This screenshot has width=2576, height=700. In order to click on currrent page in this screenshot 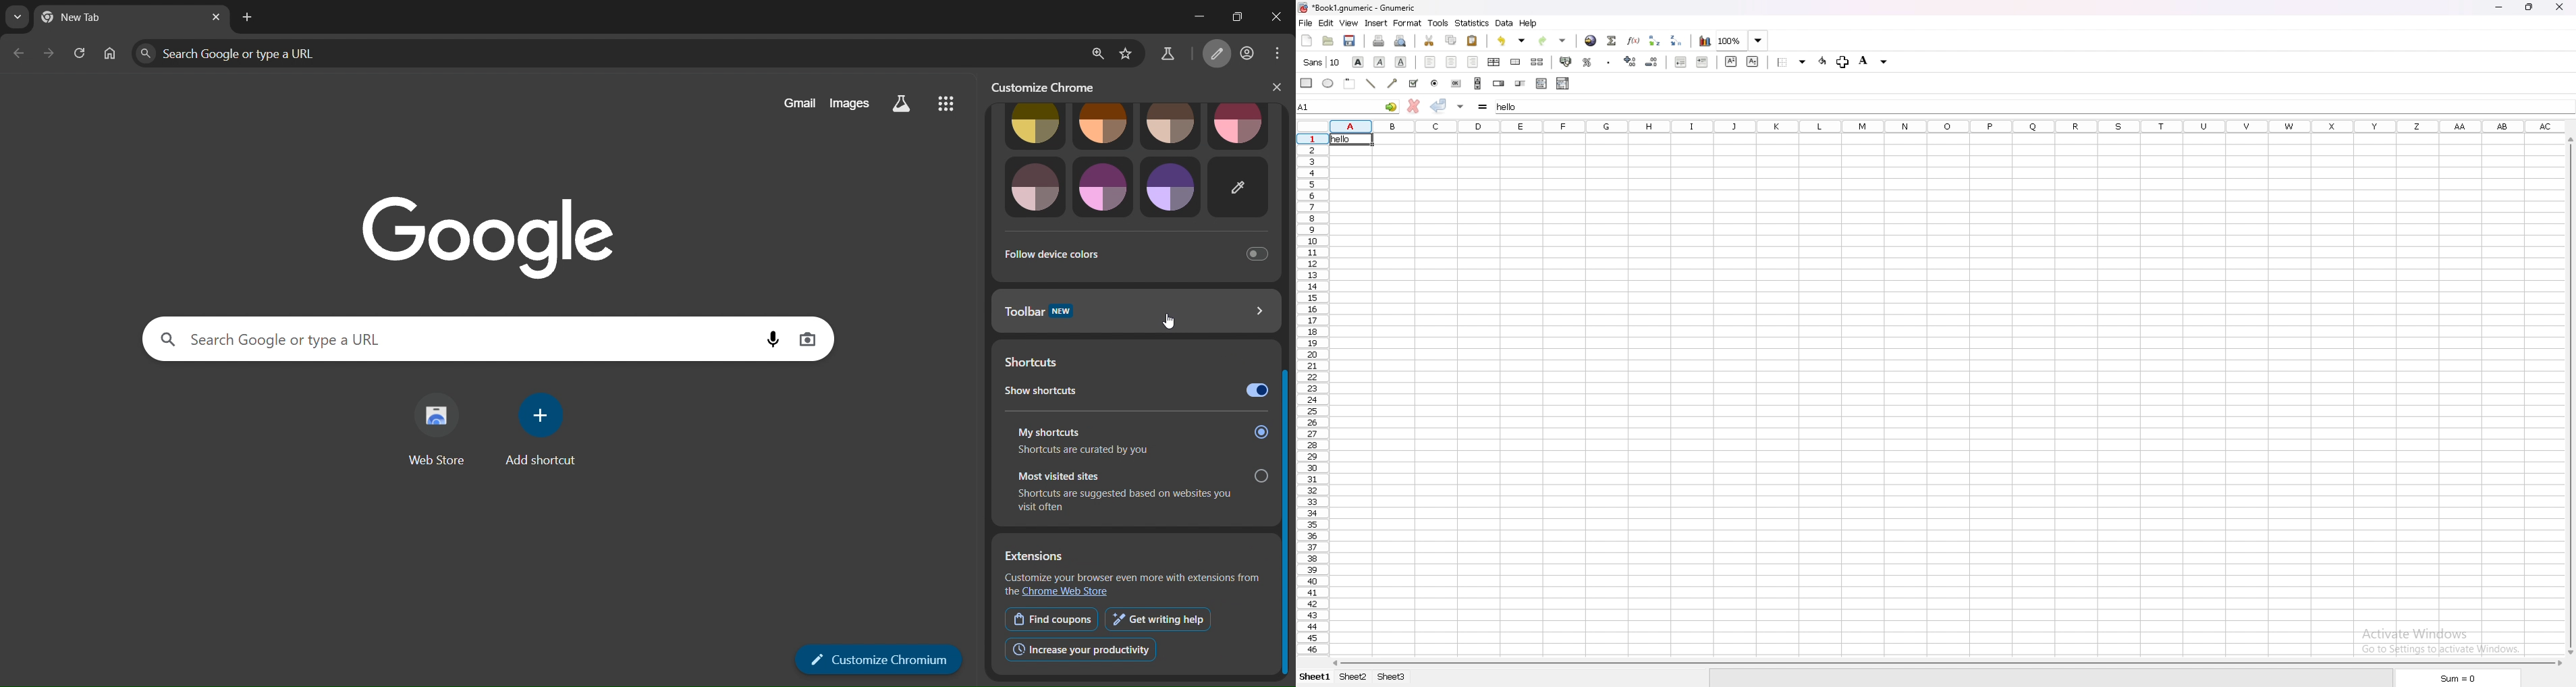, I will do `click(94, 18)`.